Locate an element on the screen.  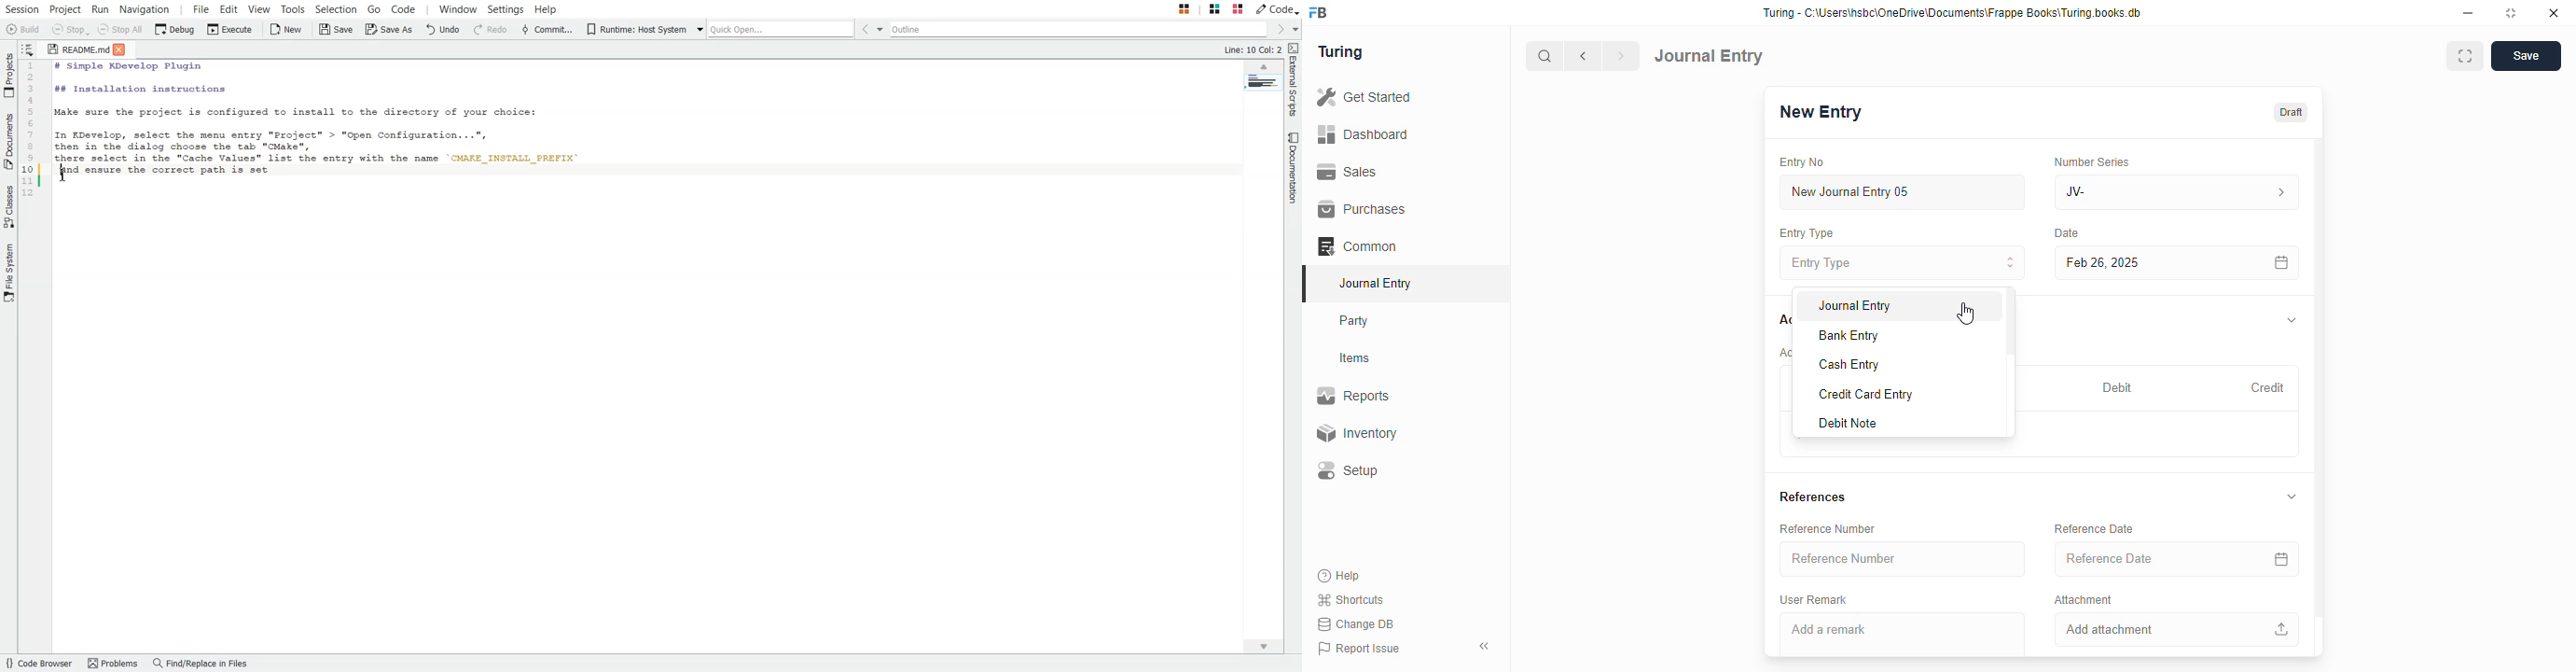
reference number is located at coordinates (1903, 559).